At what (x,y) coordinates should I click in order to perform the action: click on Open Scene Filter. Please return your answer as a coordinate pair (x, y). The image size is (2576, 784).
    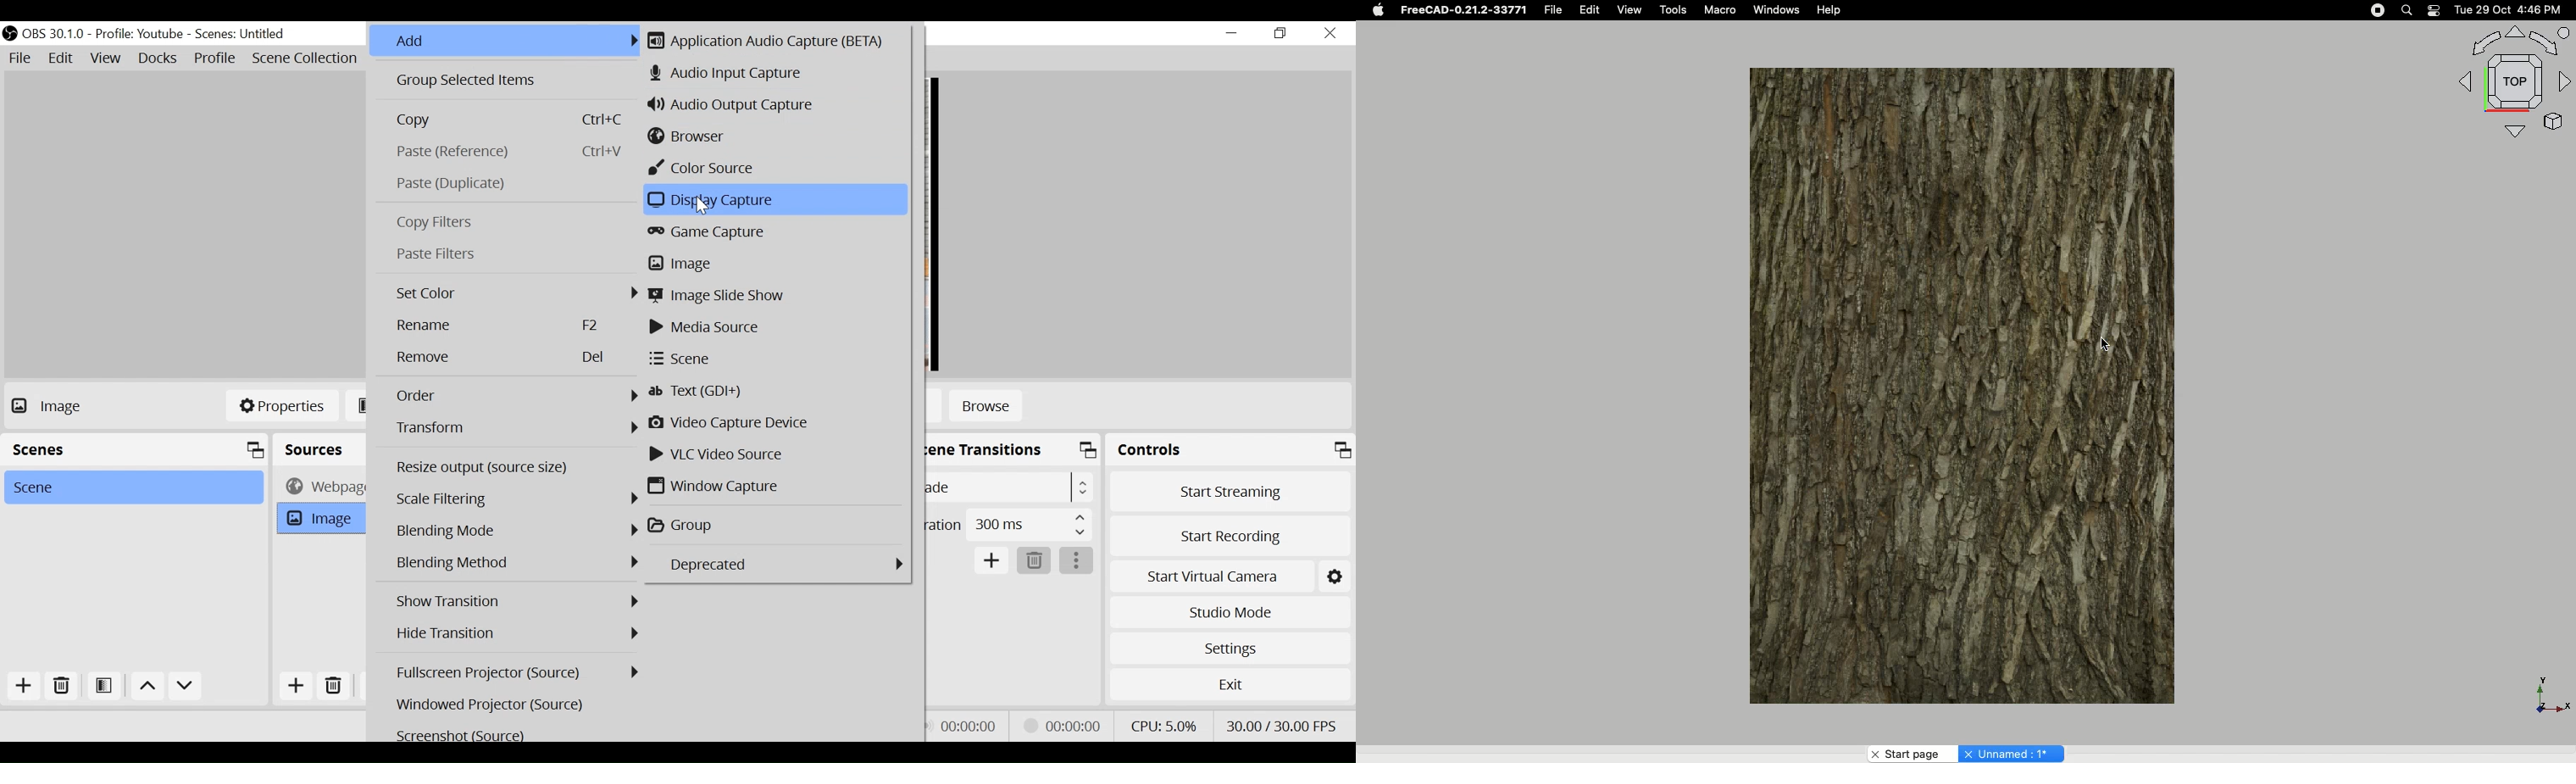
    Looking at the image, I should click on (102, 687).